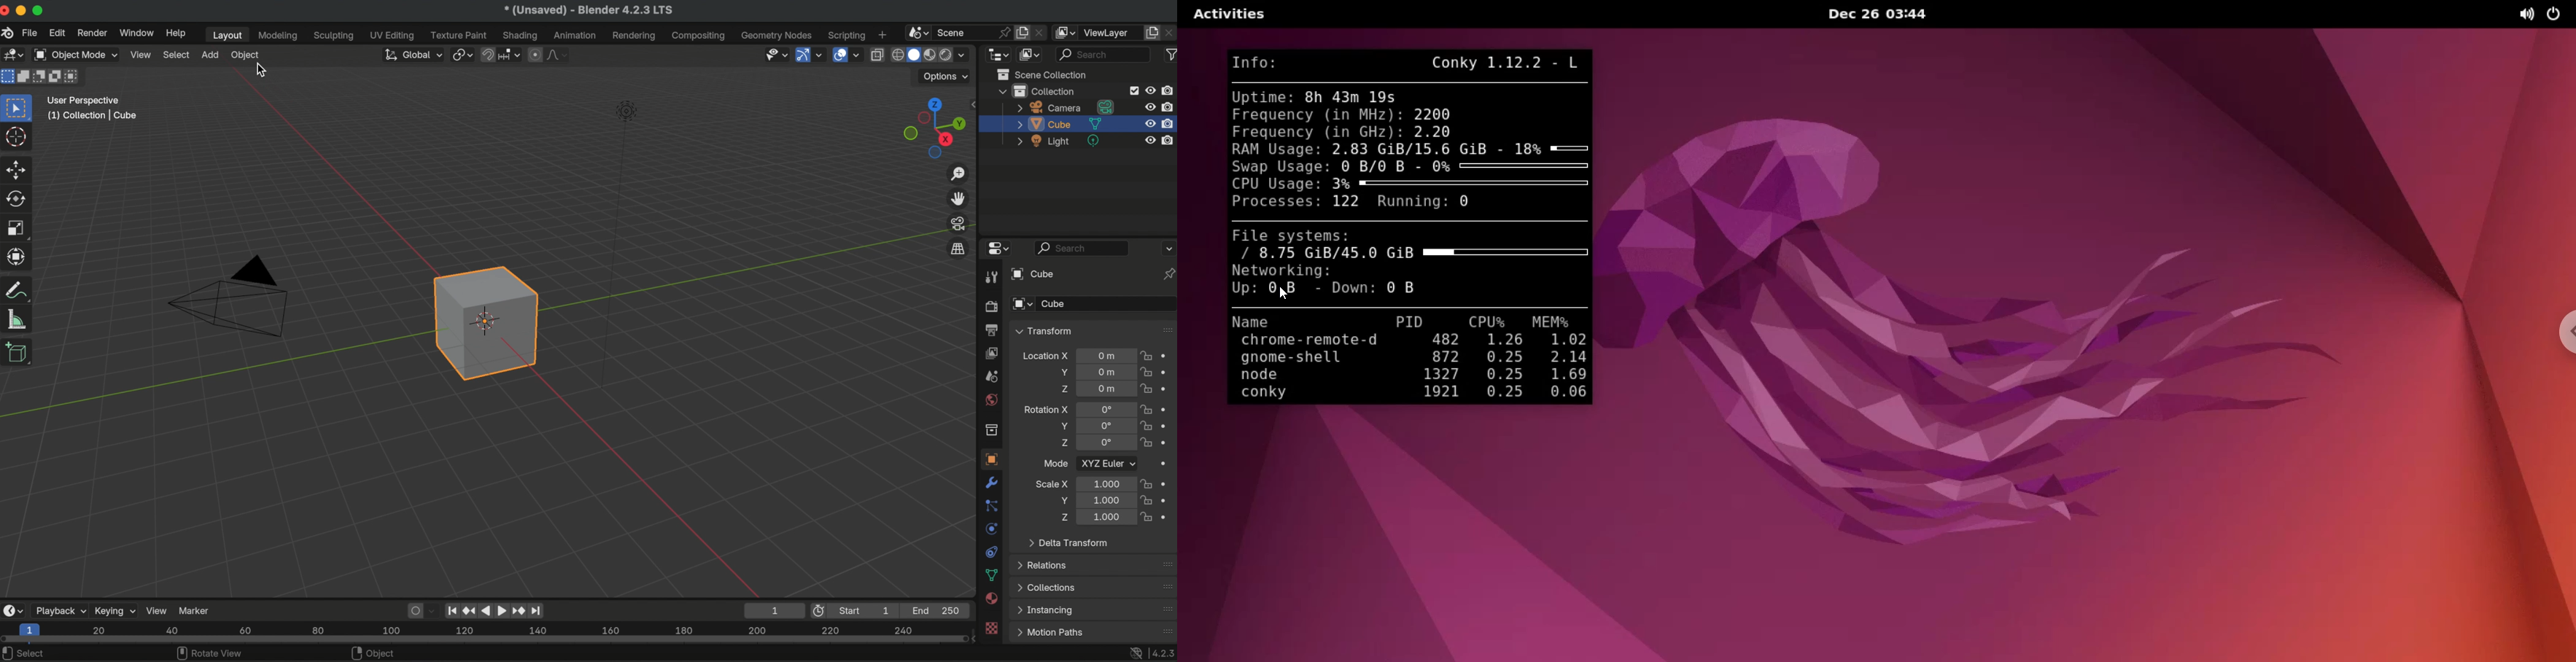 The width and height of the screenshot is (2576, 672). Describe the element at coordinates (1045, 357) in the screenshot. I see `location X` at that location.